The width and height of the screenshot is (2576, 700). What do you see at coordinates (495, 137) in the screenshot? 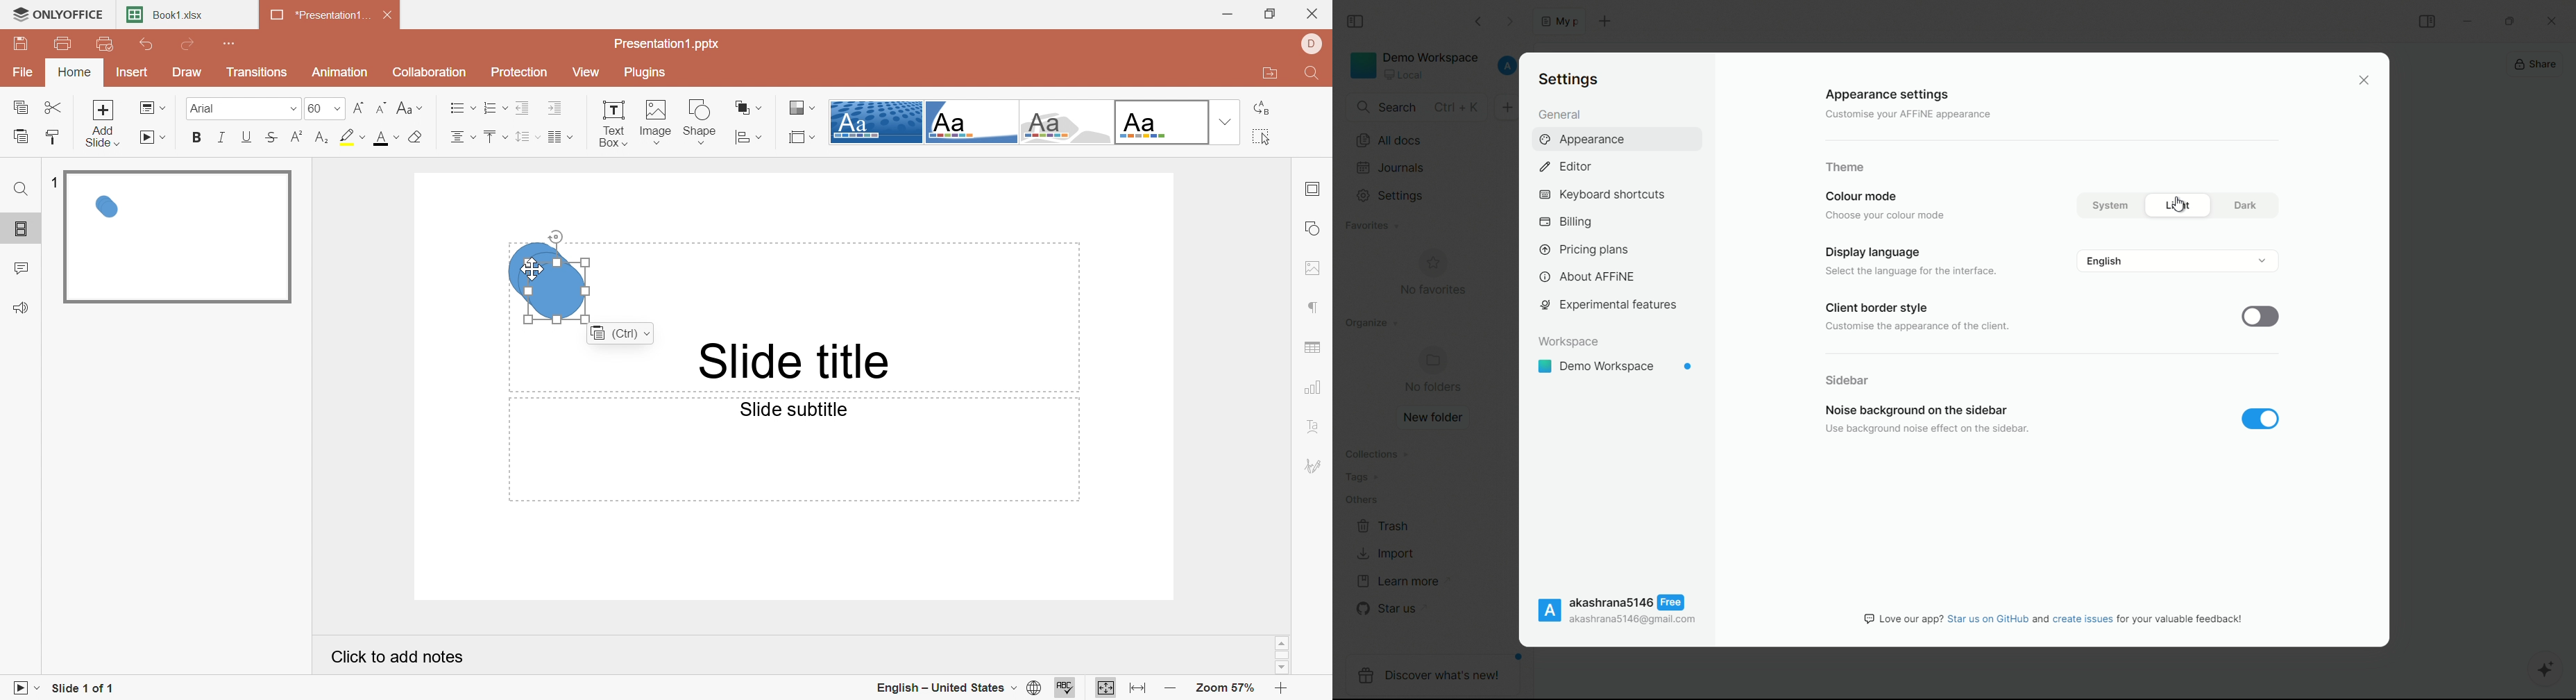
I see `Vertical align` at bounding box center [495, 137].